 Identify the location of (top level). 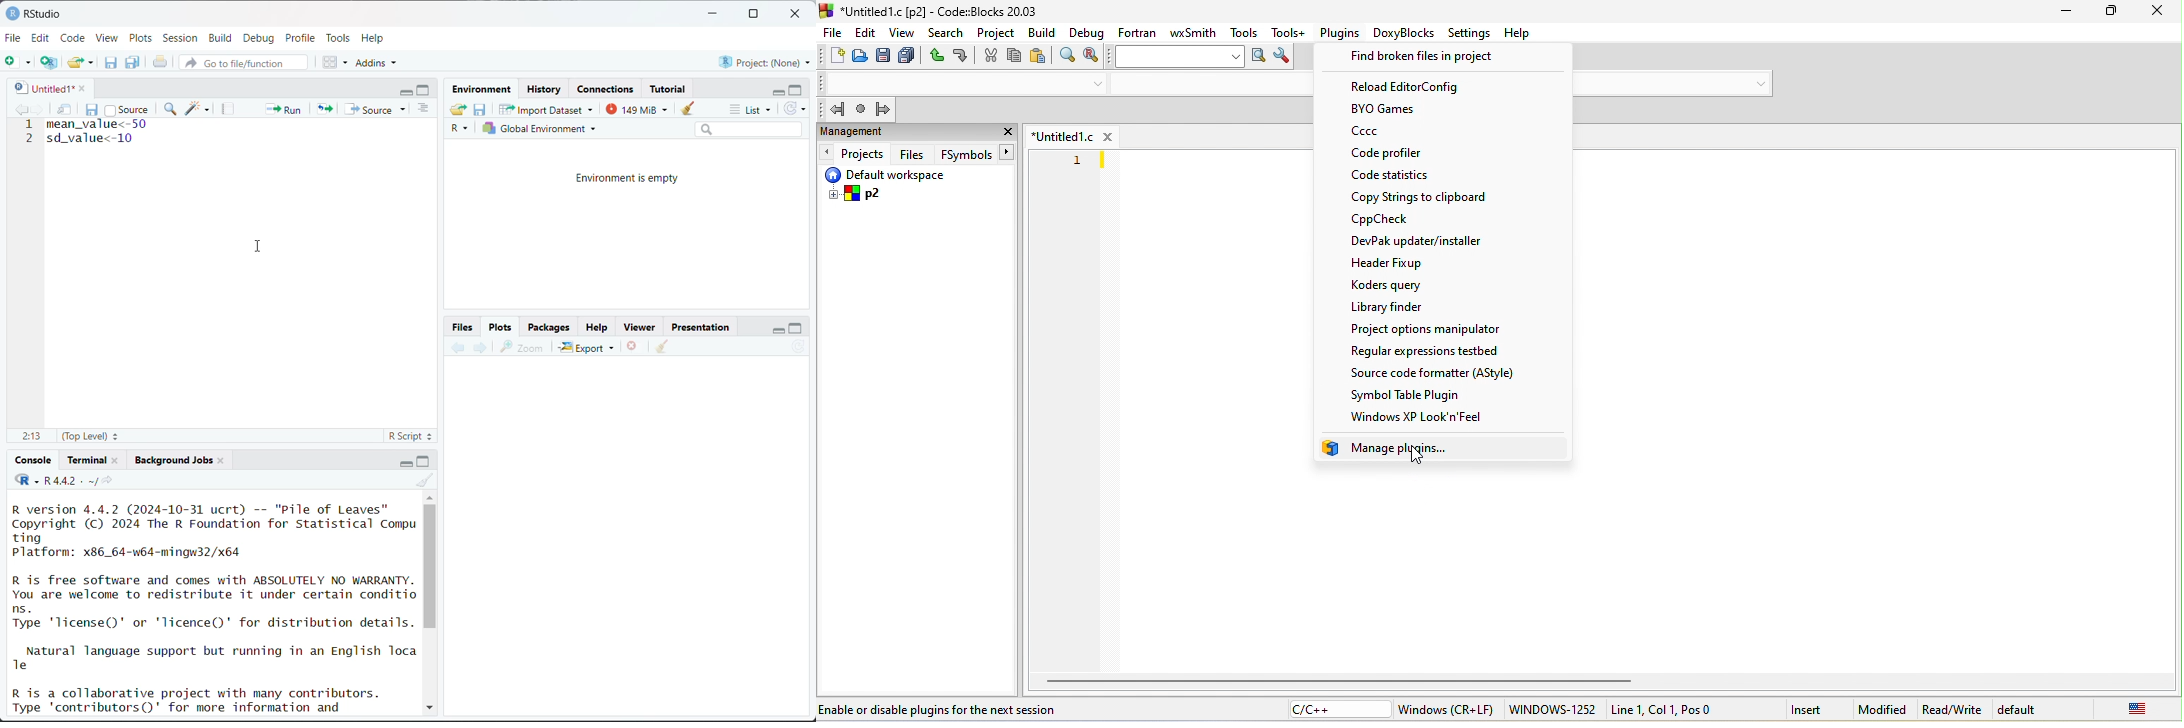
(92, 436).